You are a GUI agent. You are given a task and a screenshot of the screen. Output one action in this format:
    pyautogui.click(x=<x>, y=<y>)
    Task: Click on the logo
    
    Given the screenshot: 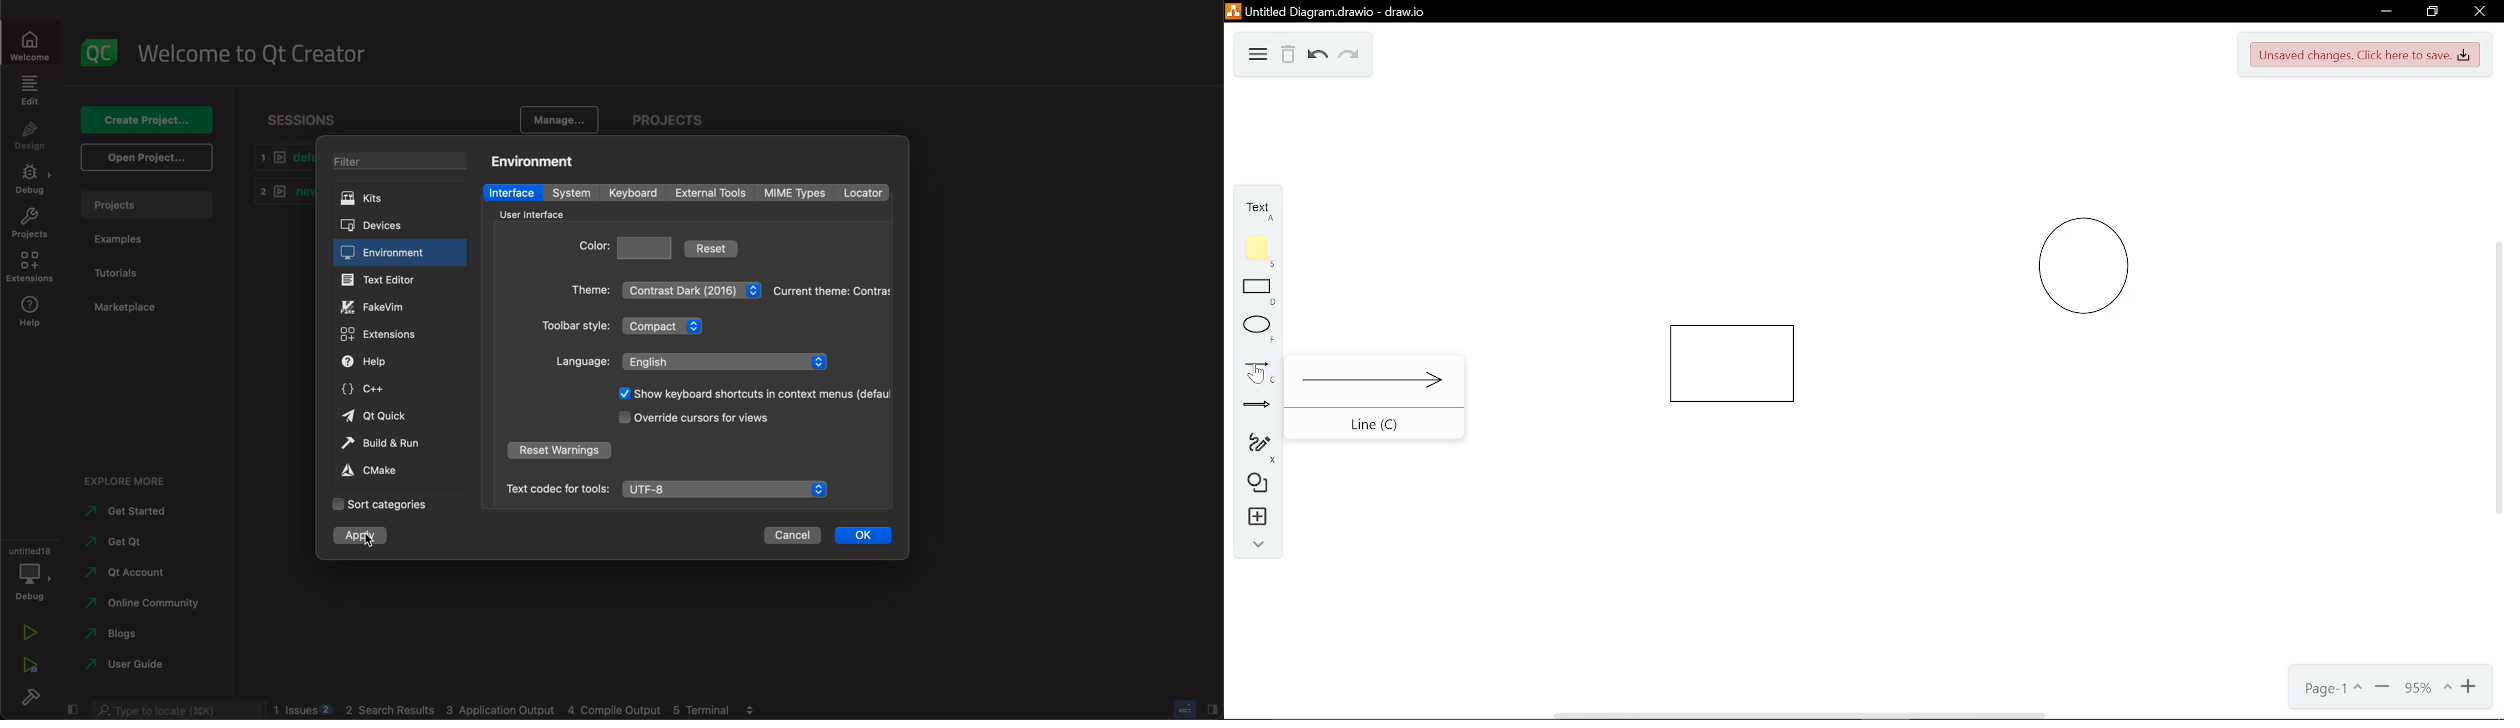 What is the action you would take?
    pyautogui.click(x=95, y=51)
    